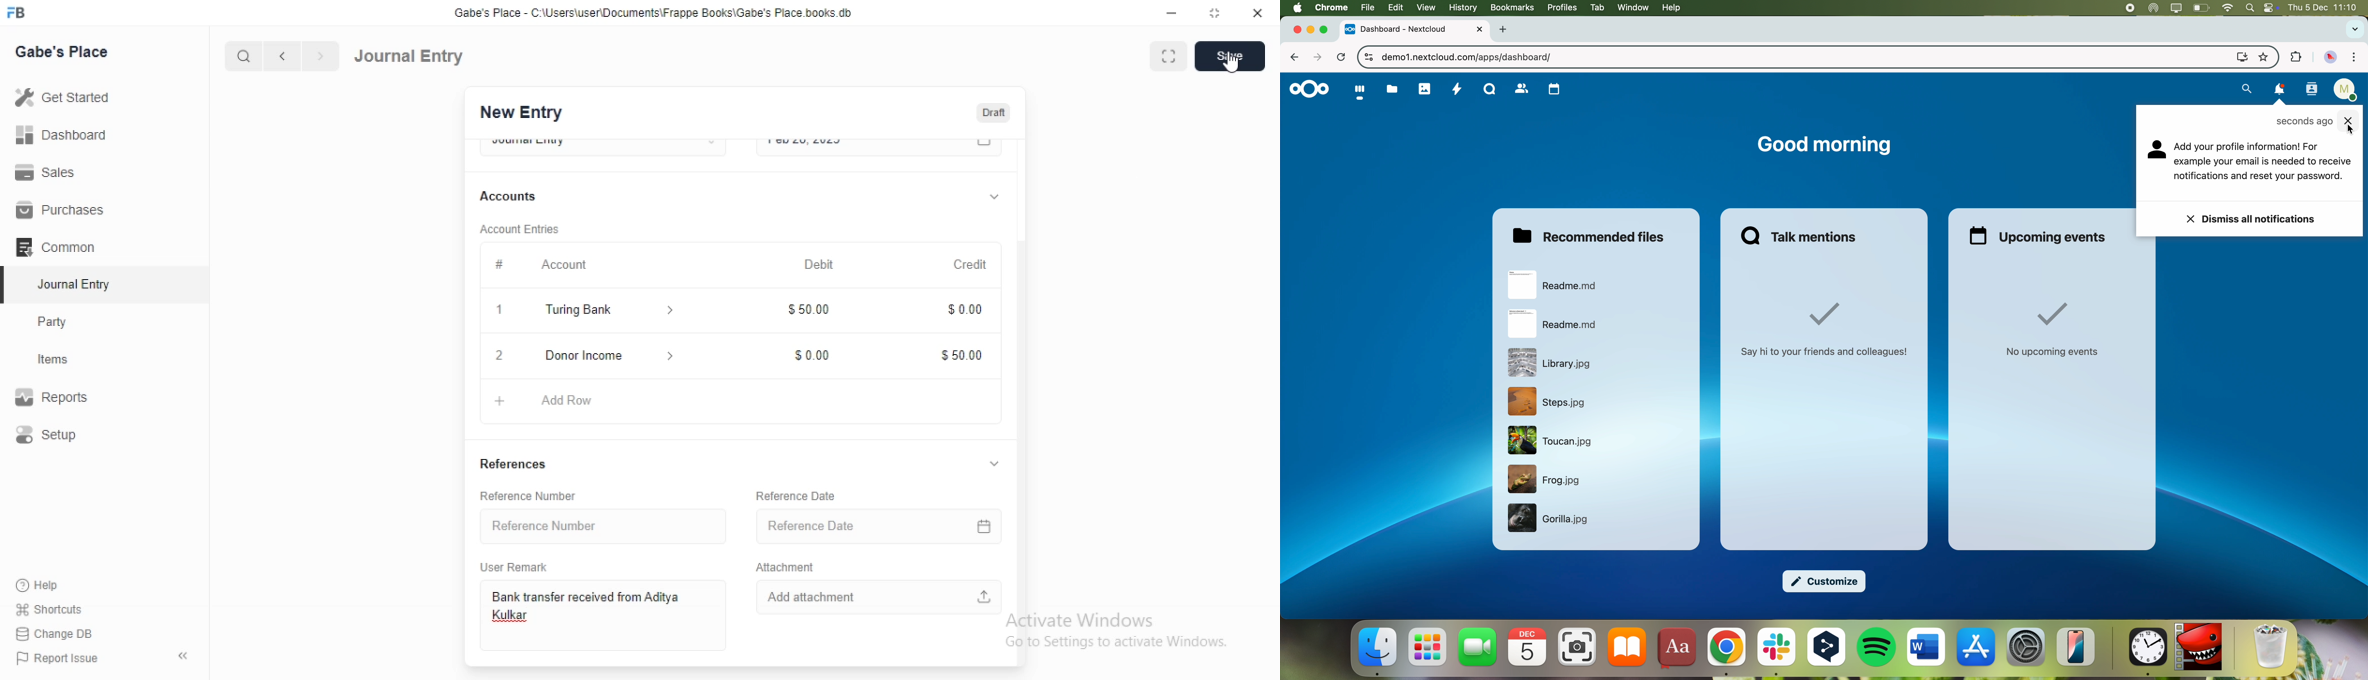 This screenshot has width=2380, height=700. What do you see at coordinates (606, 354) in the screenshot?
I see `donor income` at bounding box center [606, 354].